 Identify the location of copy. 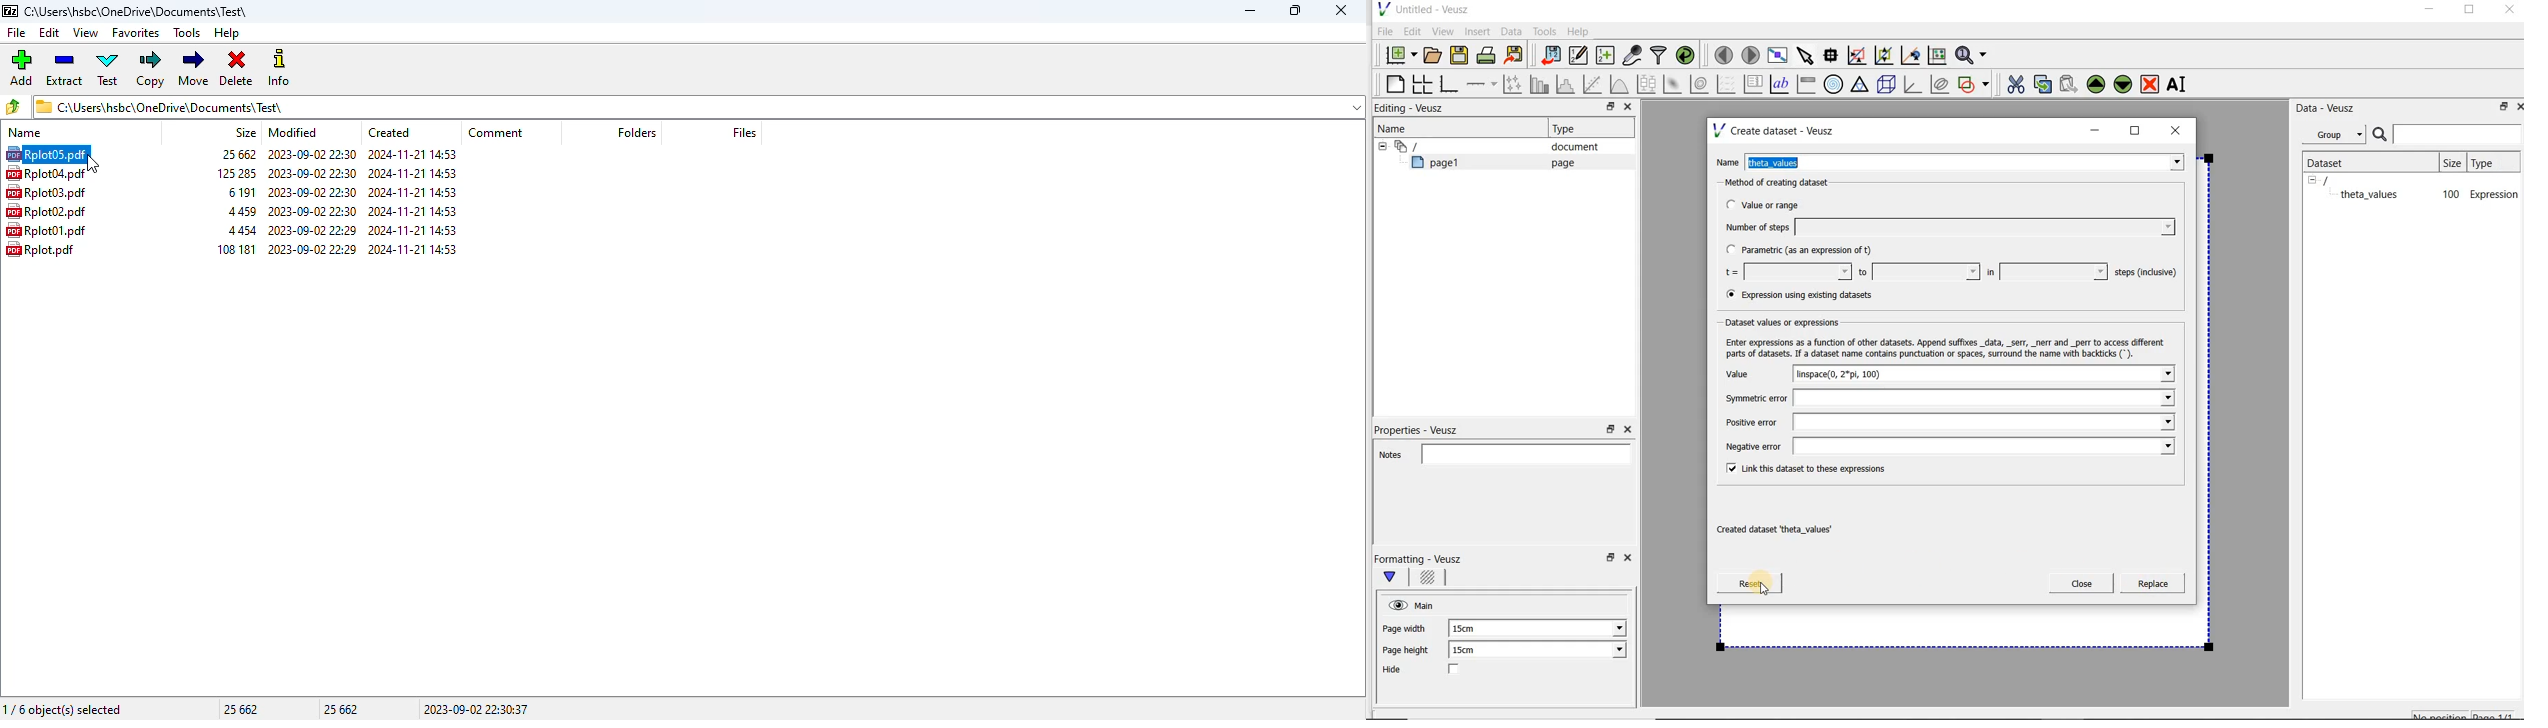
(151, 69).